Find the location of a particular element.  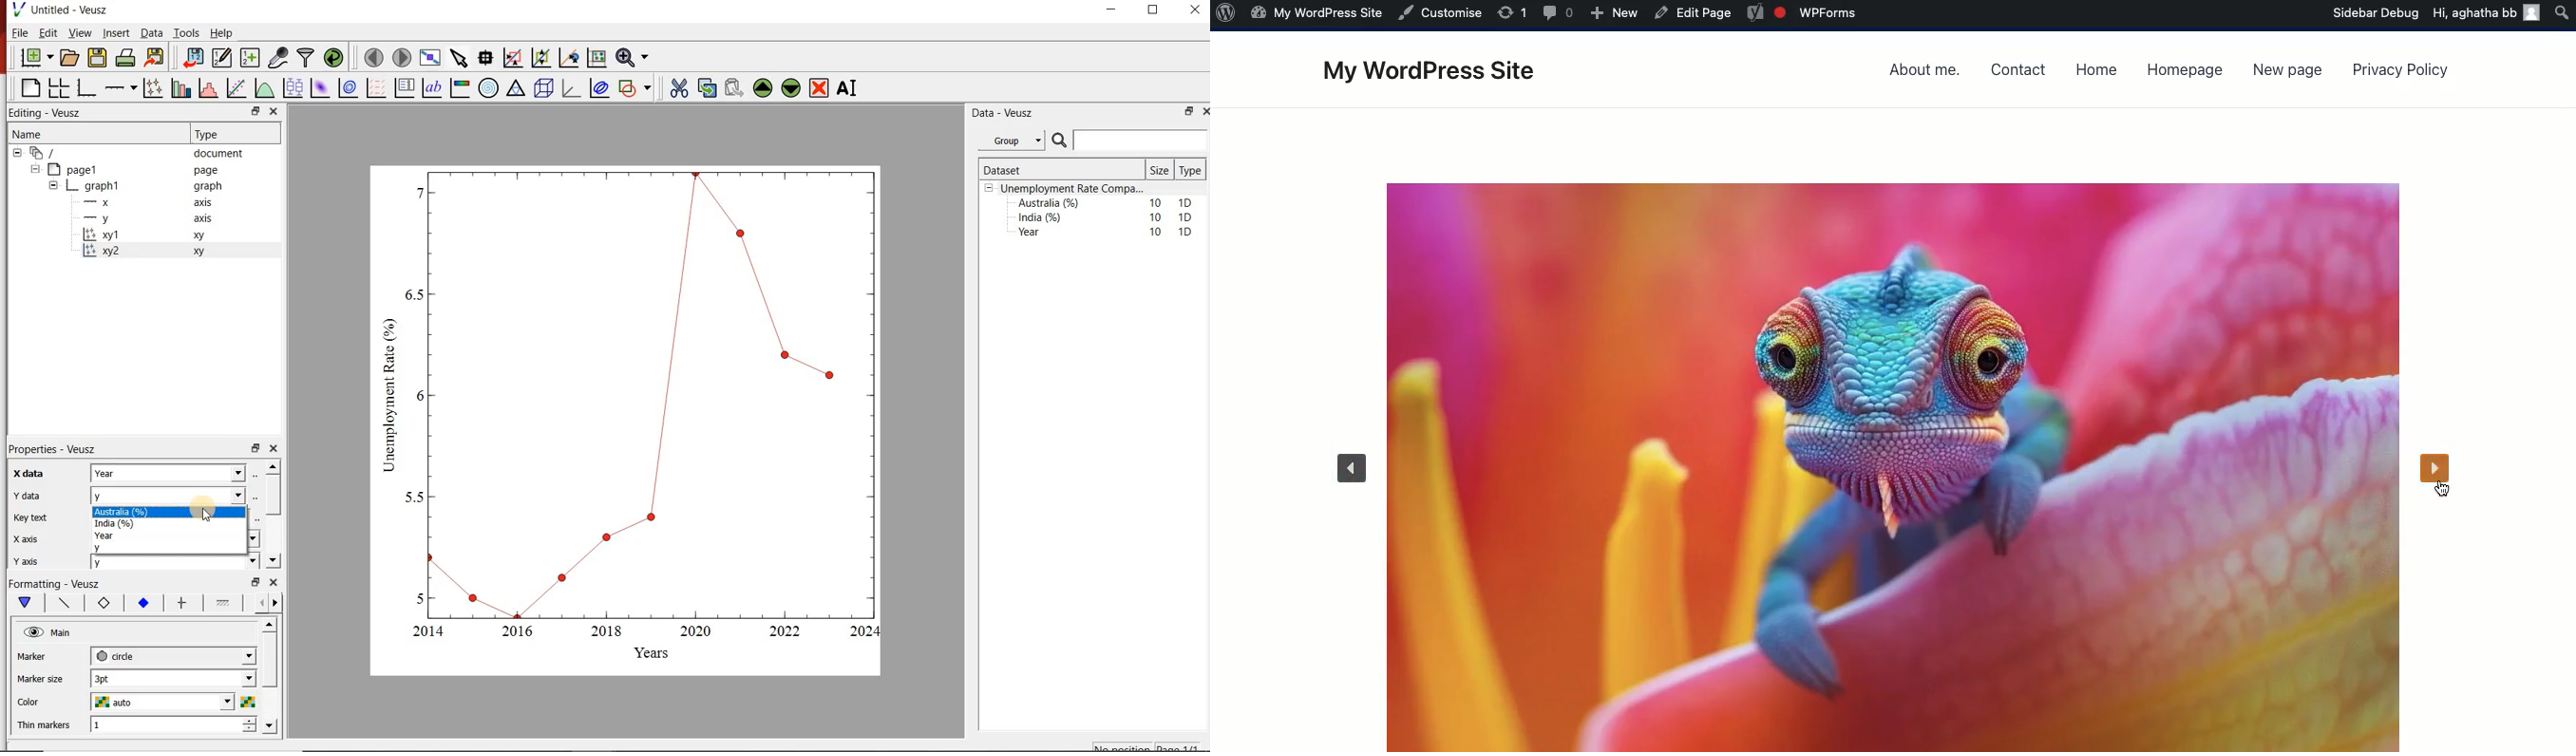

Wordpress is located at coordinates (1228, 16).